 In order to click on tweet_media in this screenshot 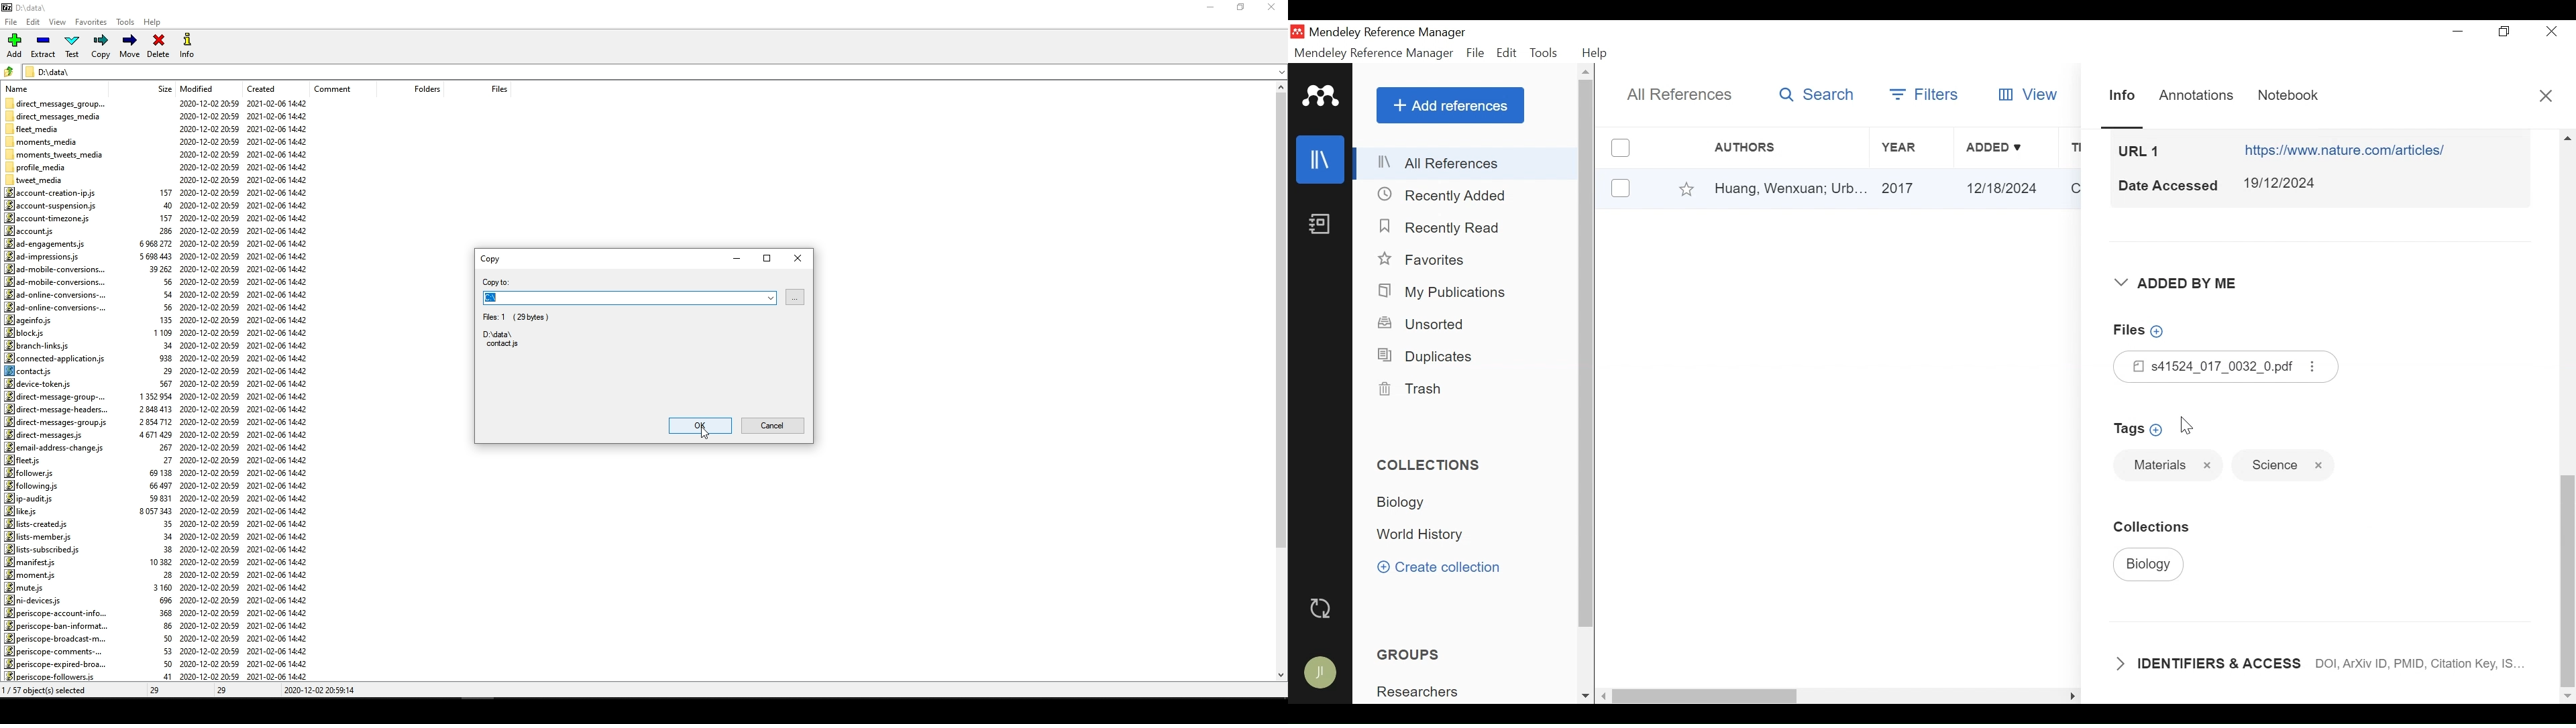, I will do `click(42, 180)`.